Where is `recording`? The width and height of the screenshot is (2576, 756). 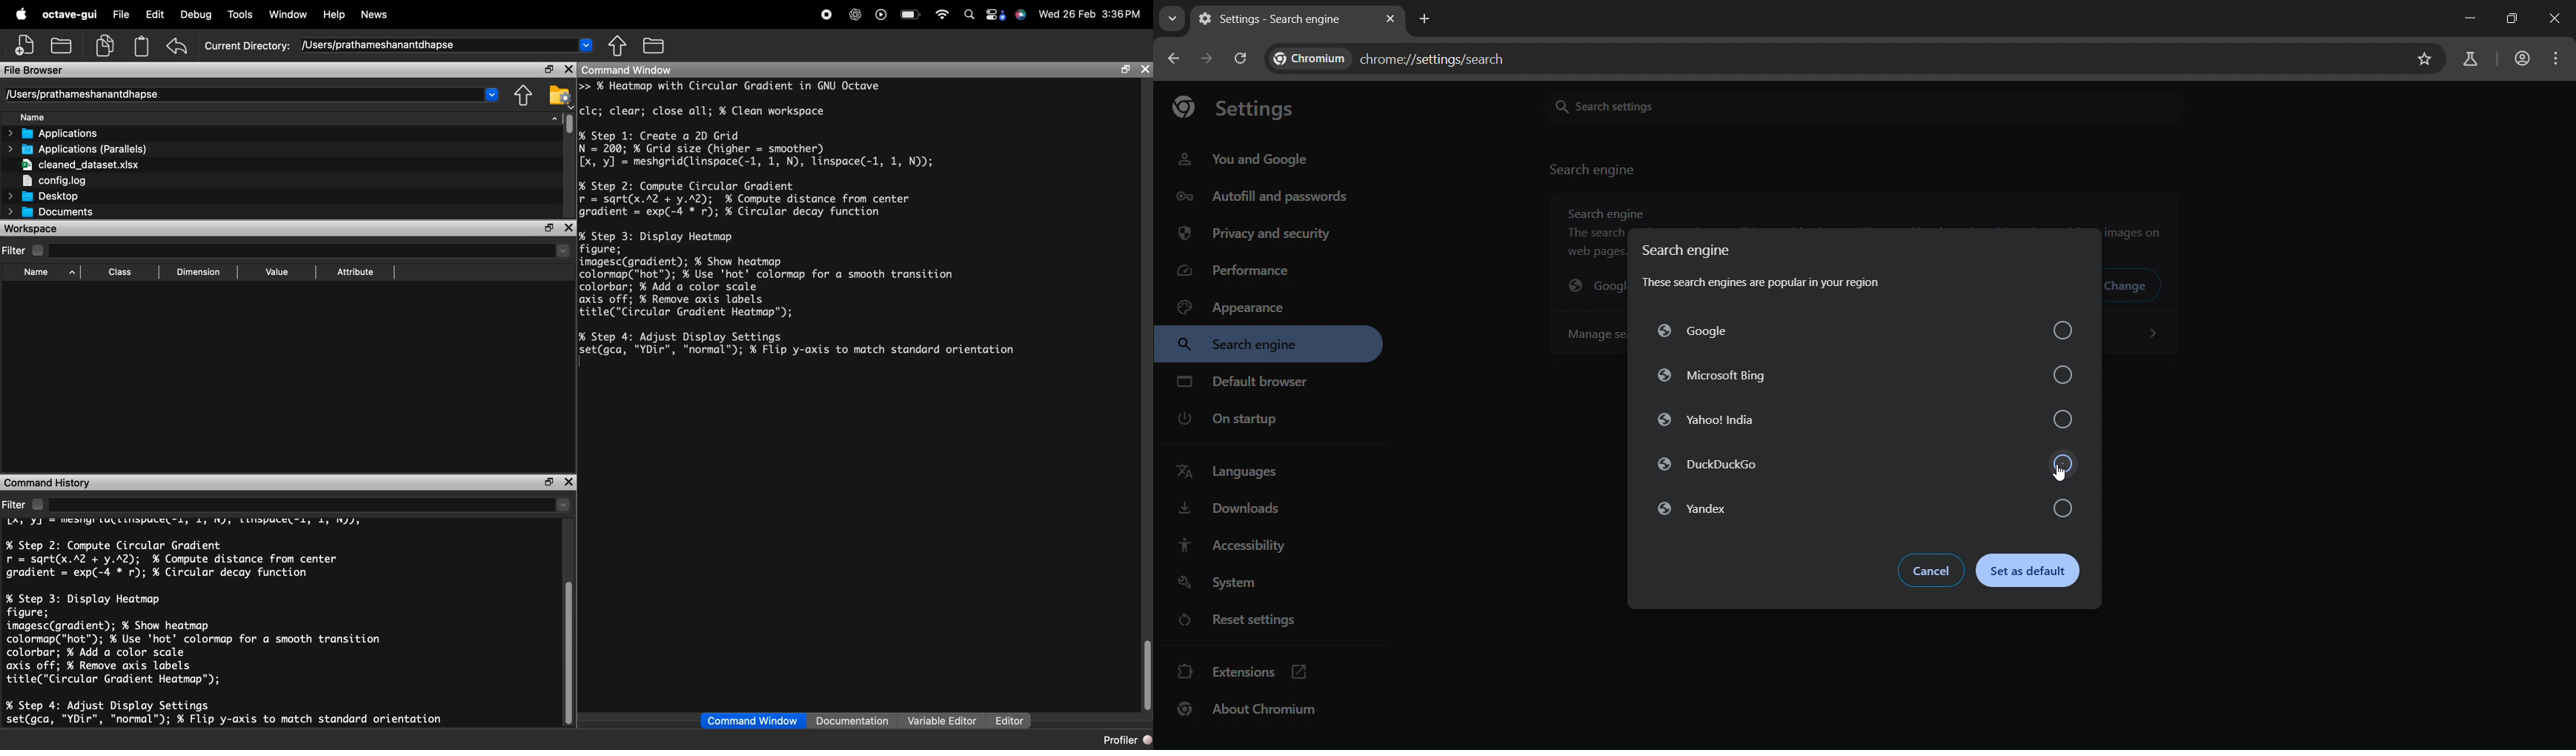
recording is located at coordinates (828, 14).